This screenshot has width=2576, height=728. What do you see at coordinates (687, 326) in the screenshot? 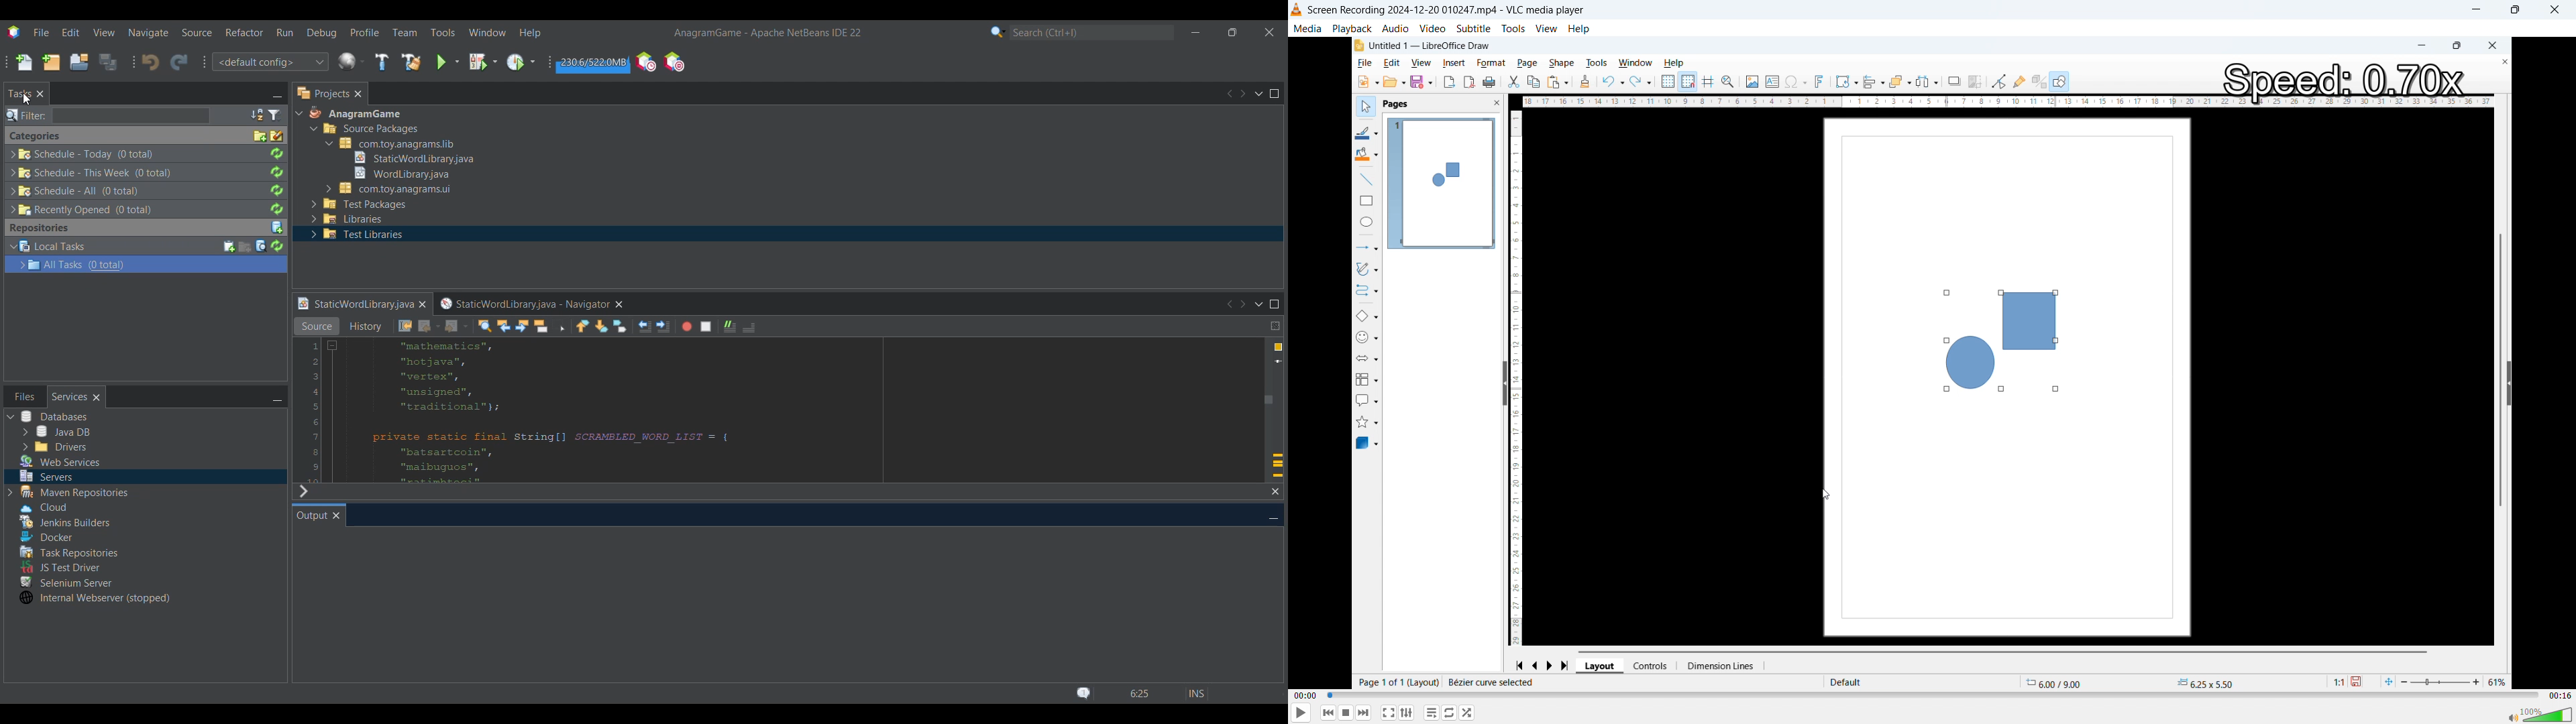
I see `Start macro recording` at bounding box center [687, 326].